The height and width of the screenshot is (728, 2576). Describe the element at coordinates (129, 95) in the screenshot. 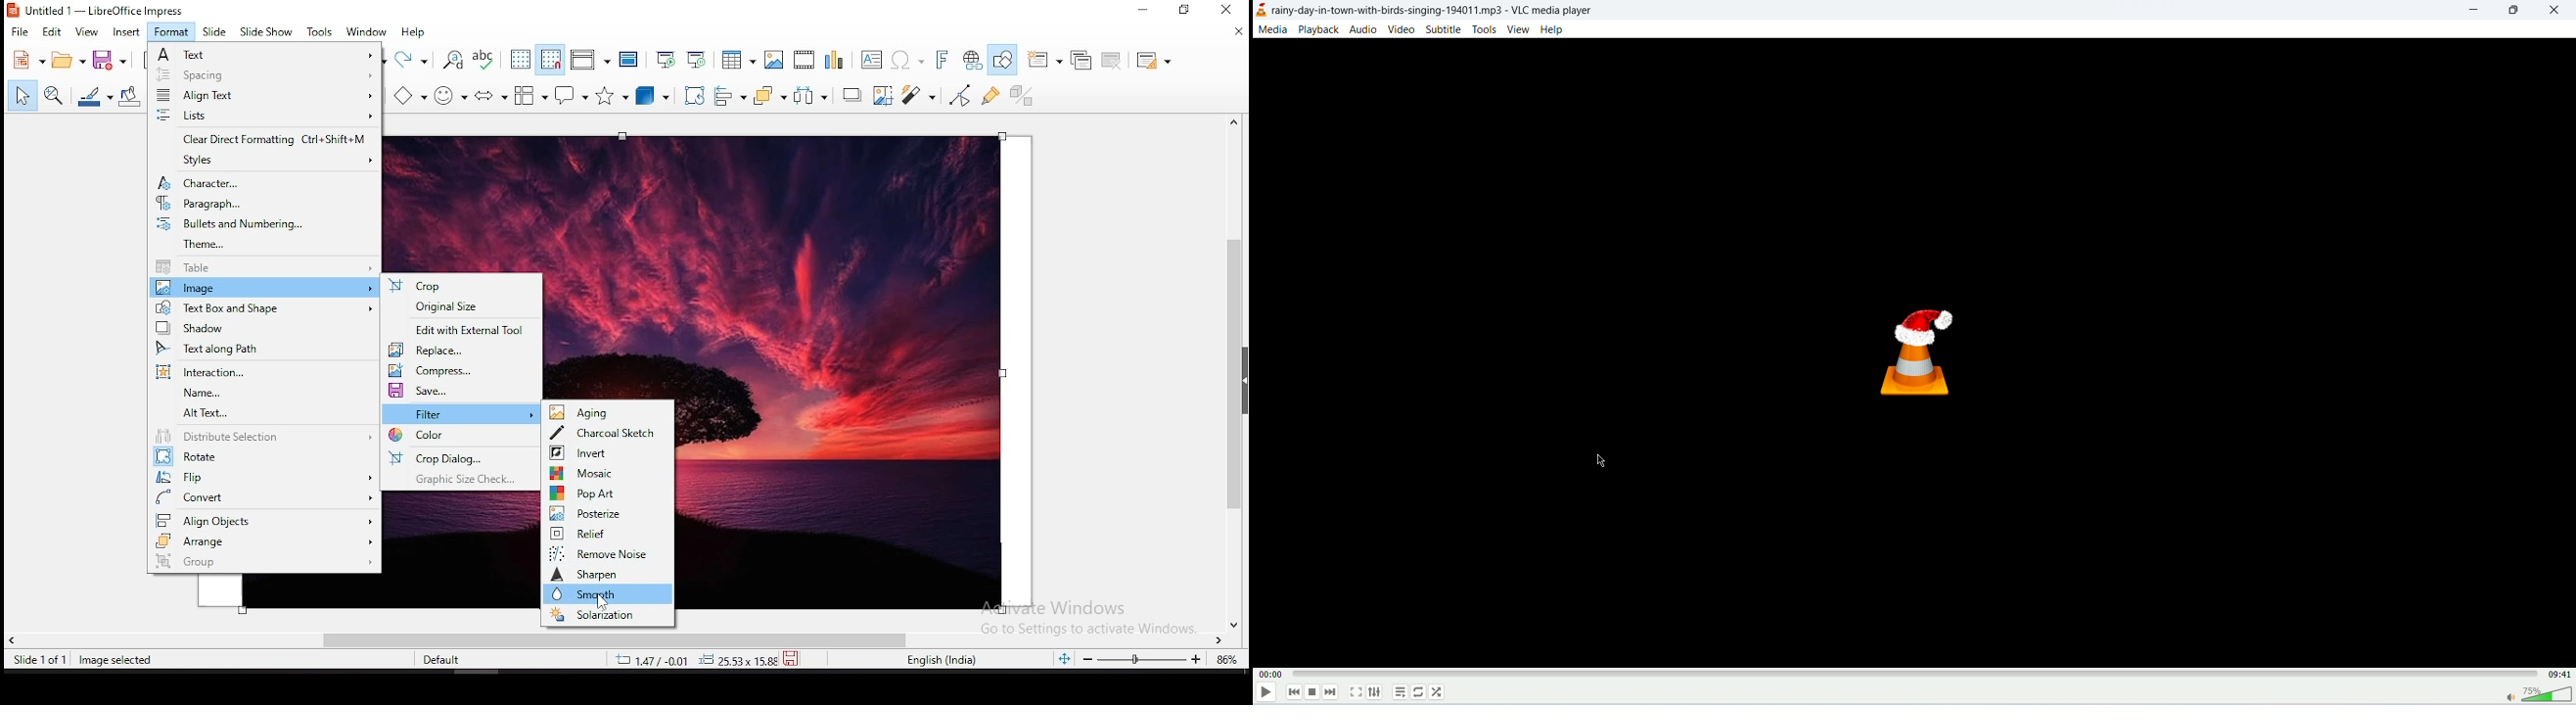

I see `fill color` at that location.